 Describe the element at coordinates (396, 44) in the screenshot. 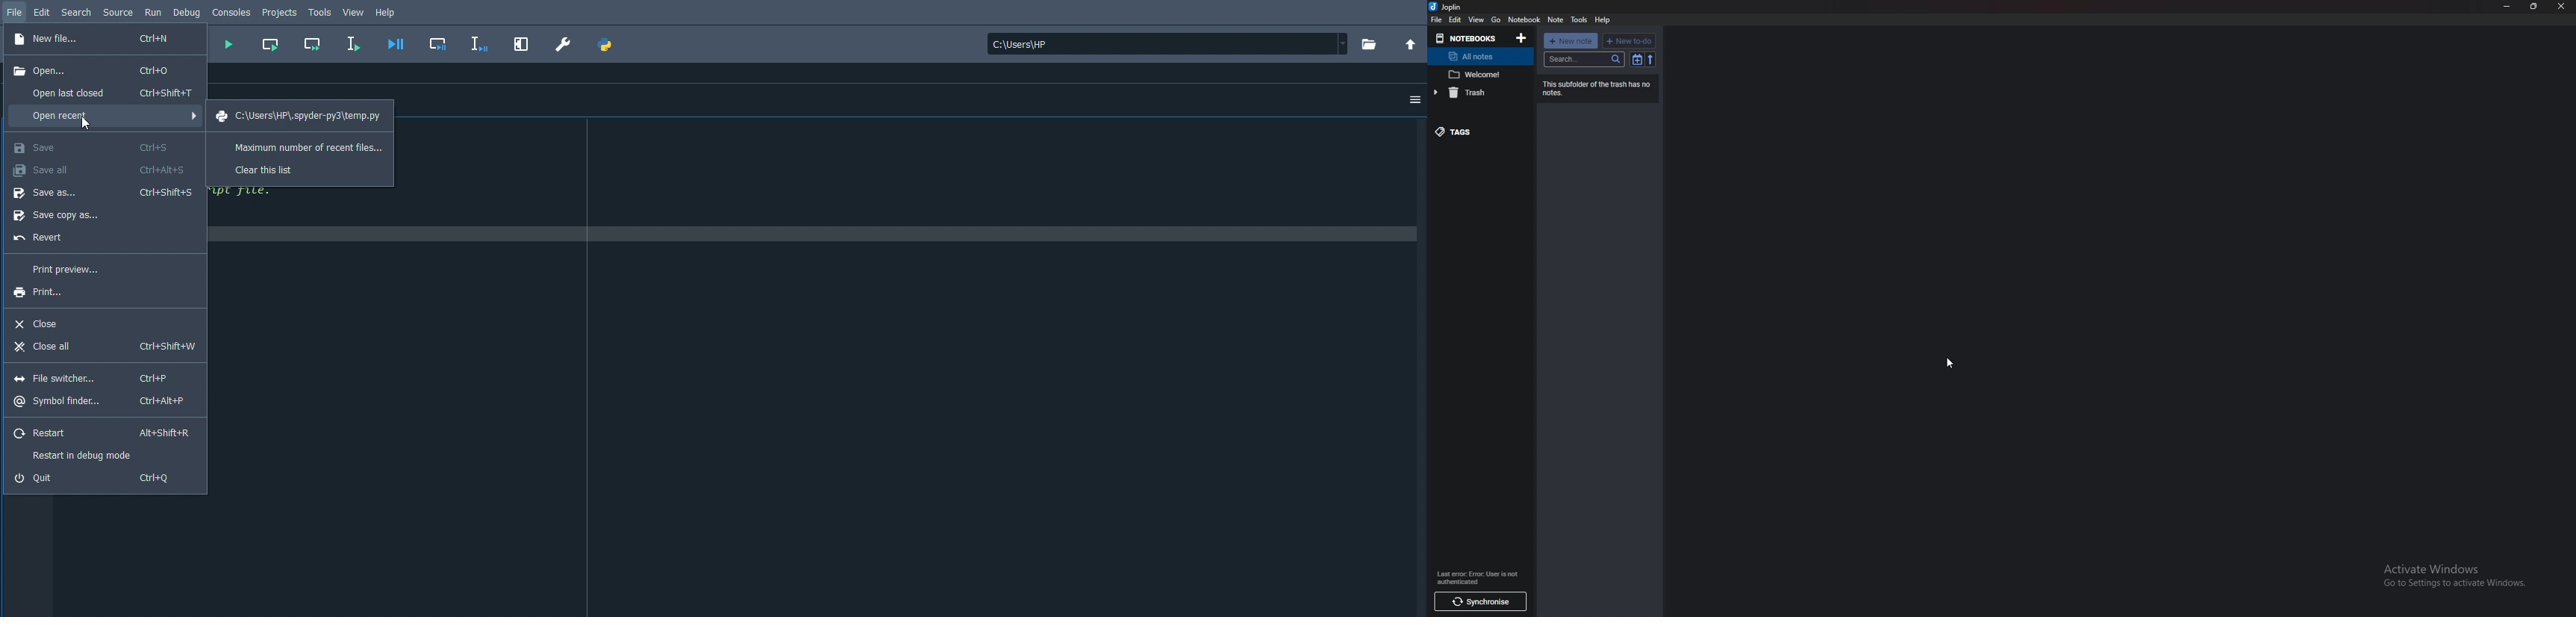

I see `Debug file` at that location.